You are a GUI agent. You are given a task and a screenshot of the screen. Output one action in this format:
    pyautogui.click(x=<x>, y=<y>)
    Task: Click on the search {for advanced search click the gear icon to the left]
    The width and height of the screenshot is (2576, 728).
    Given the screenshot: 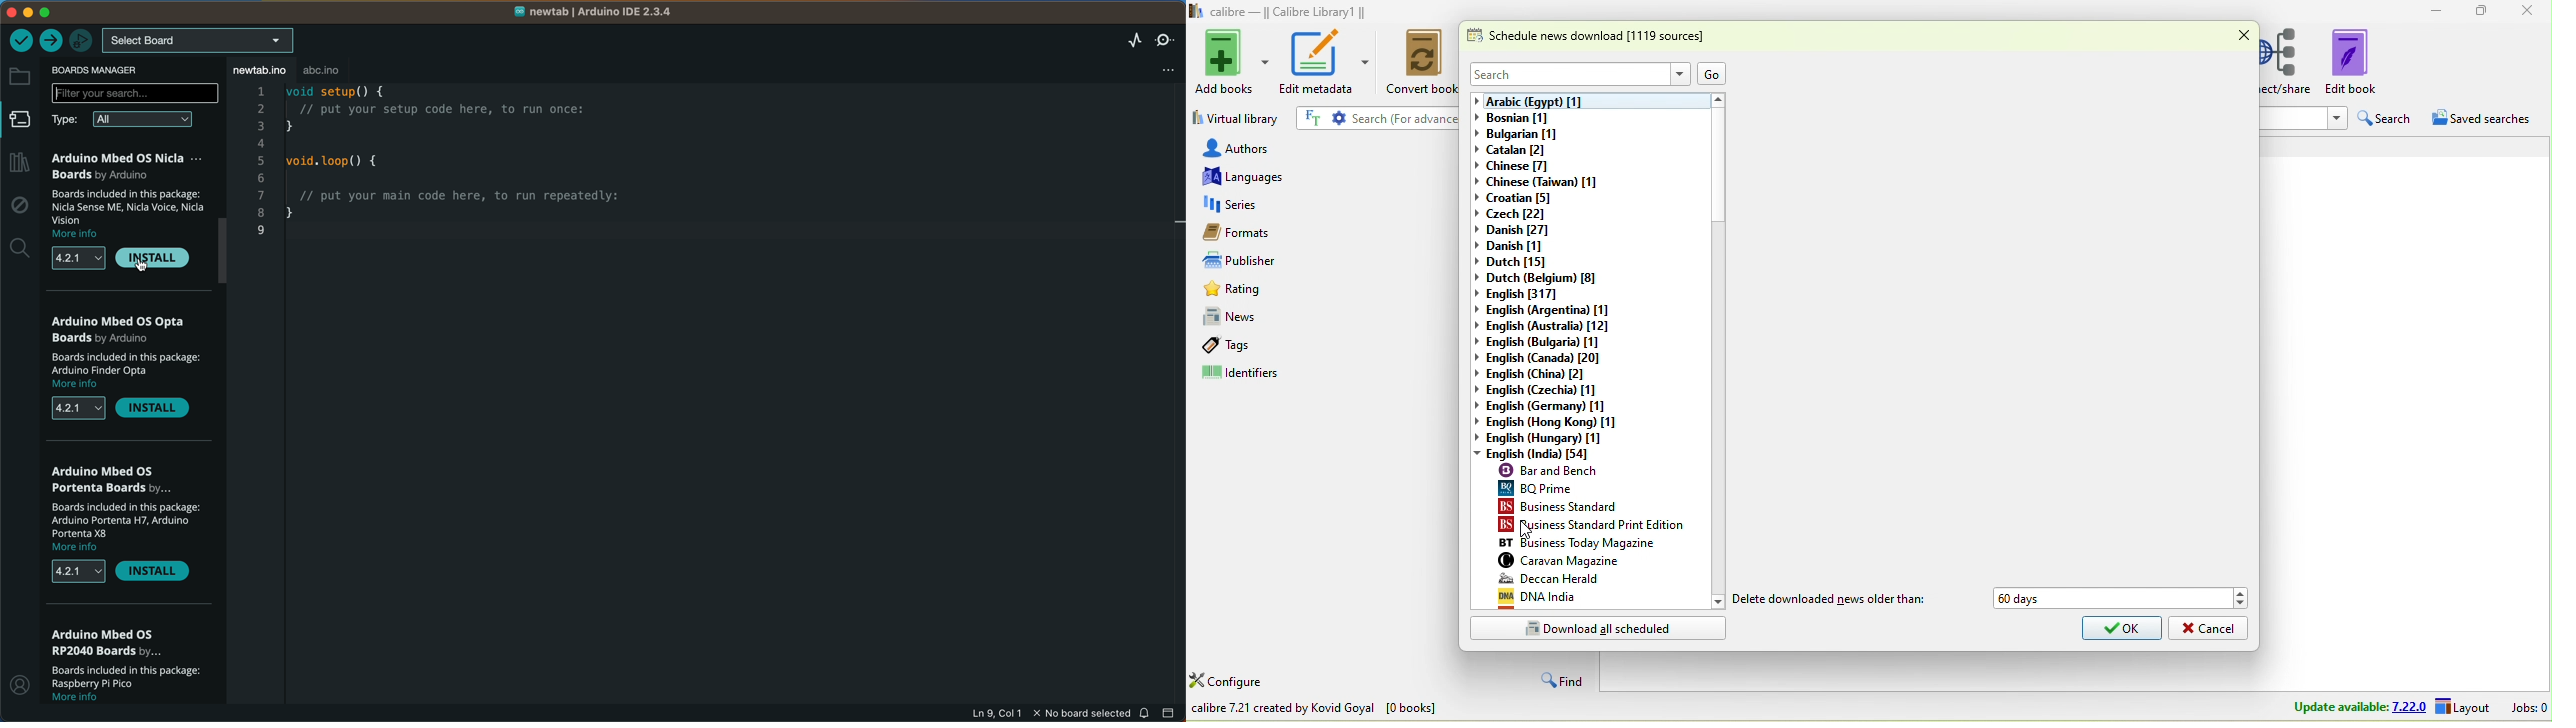 What is the action you would take?
    pyautogui.click(x=1384, y=117)
    